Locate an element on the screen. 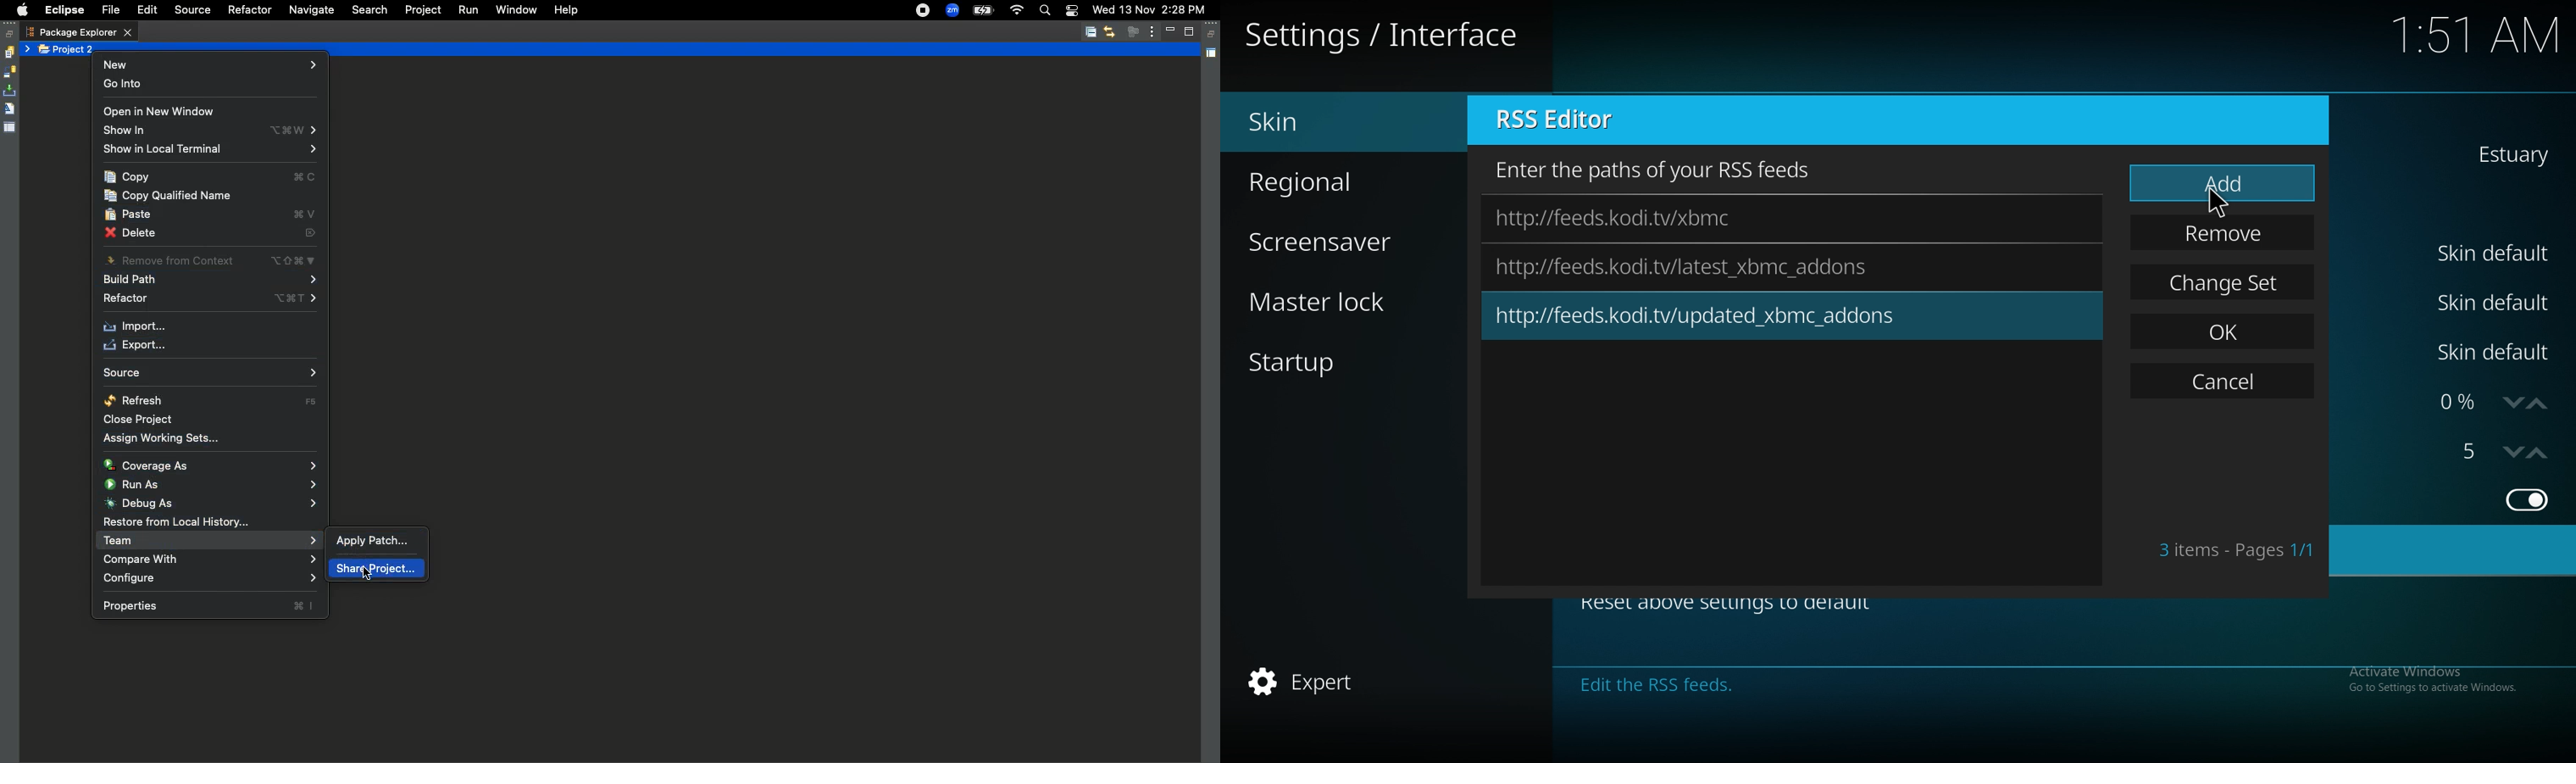 This screenshot has width=2576, height=784. Run as is located at coordinates (213, 483).